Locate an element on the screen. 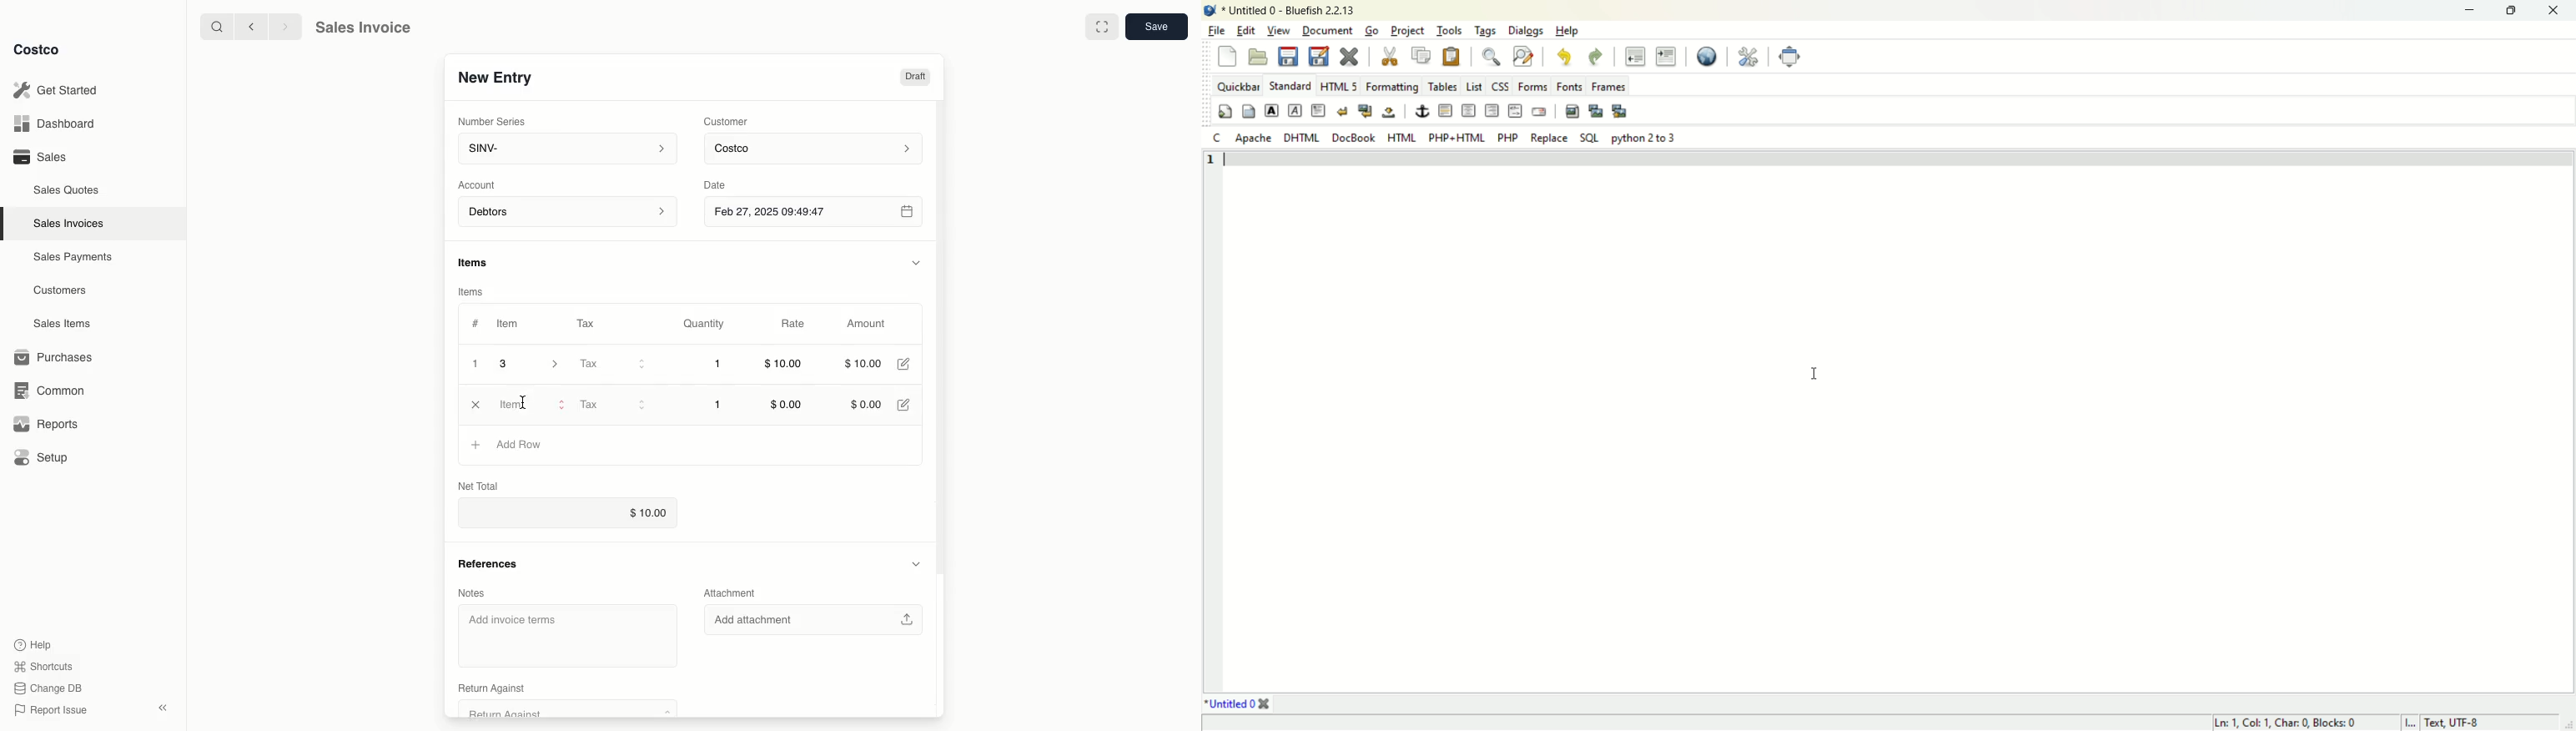 This screenshot has height=756, width=2576. Save is located at coordinates (1155, 28).